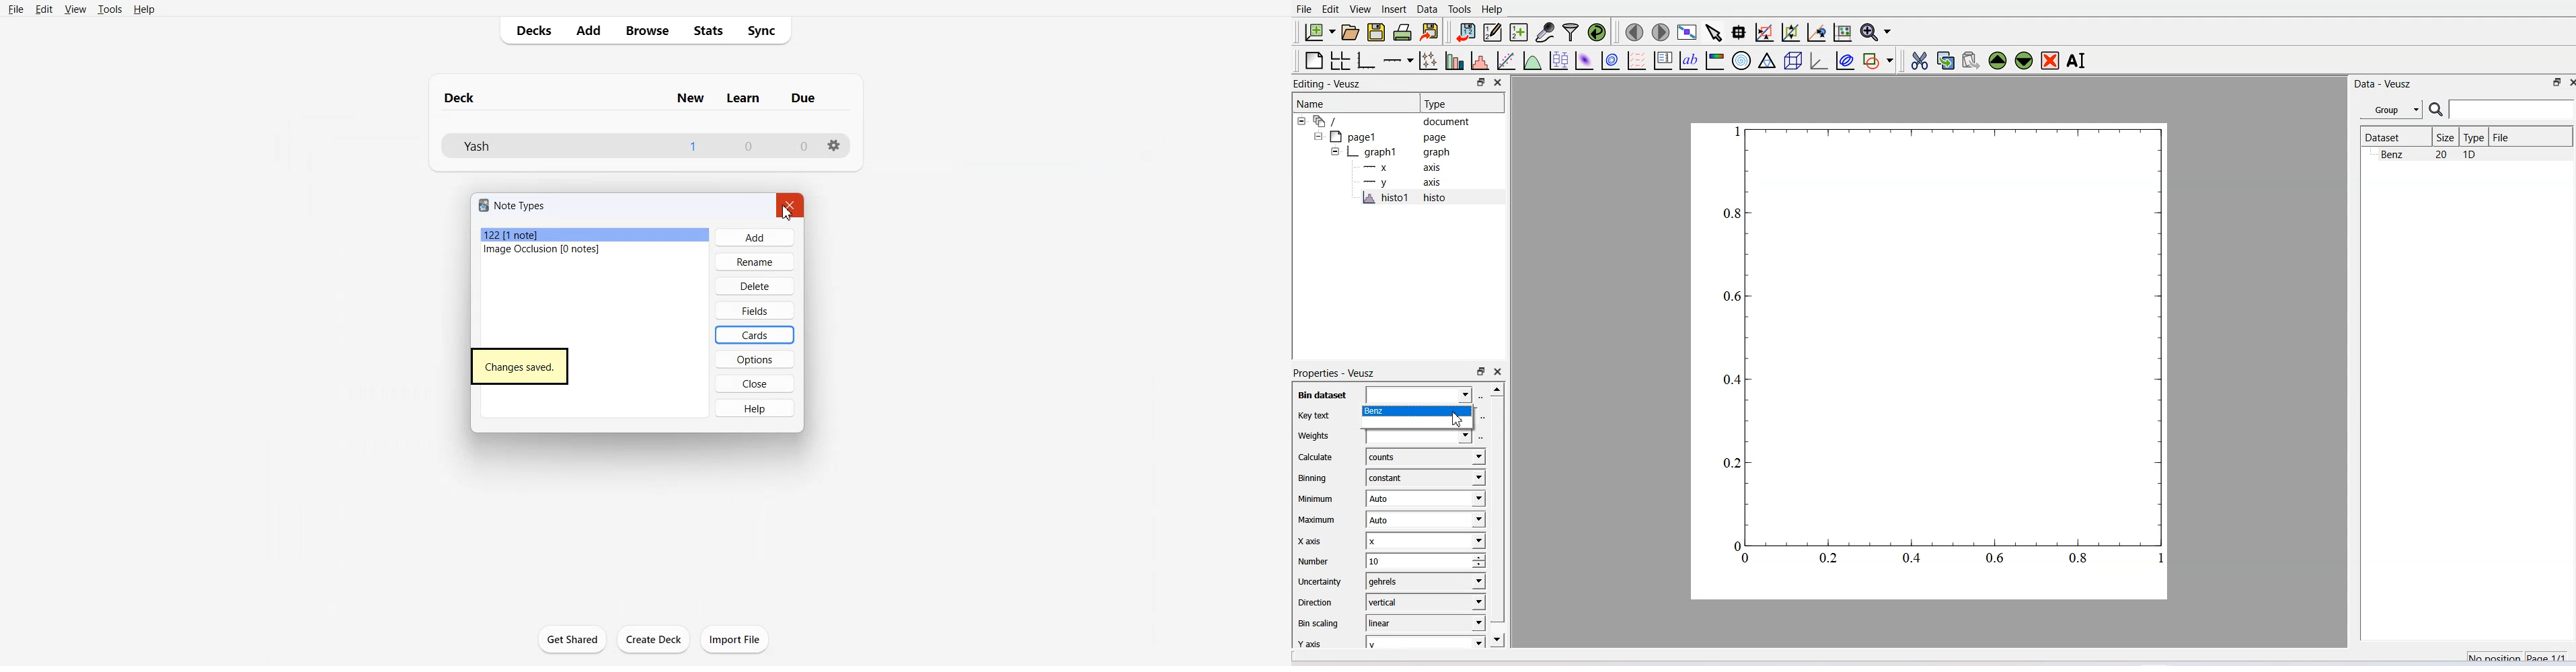  I want to click on Add, so click(588, 32).